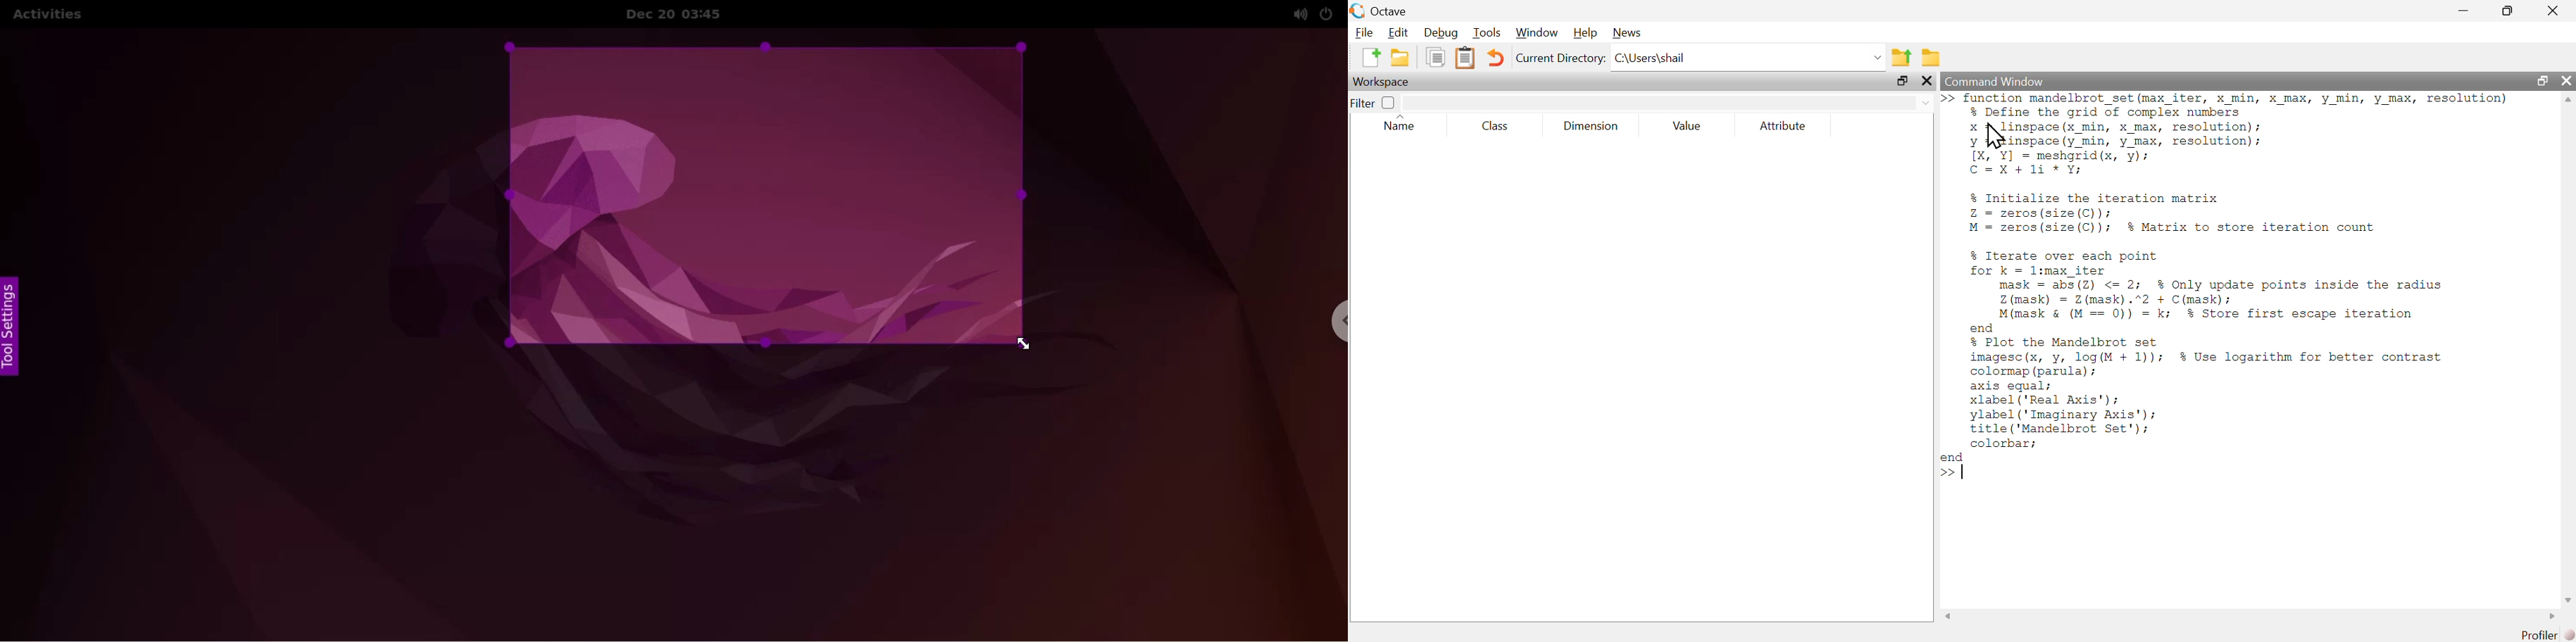 This screenshot has width=2576, height=644. Describe the element at coordinates (1362, 32) in the screenshot. I see `File` at that location.